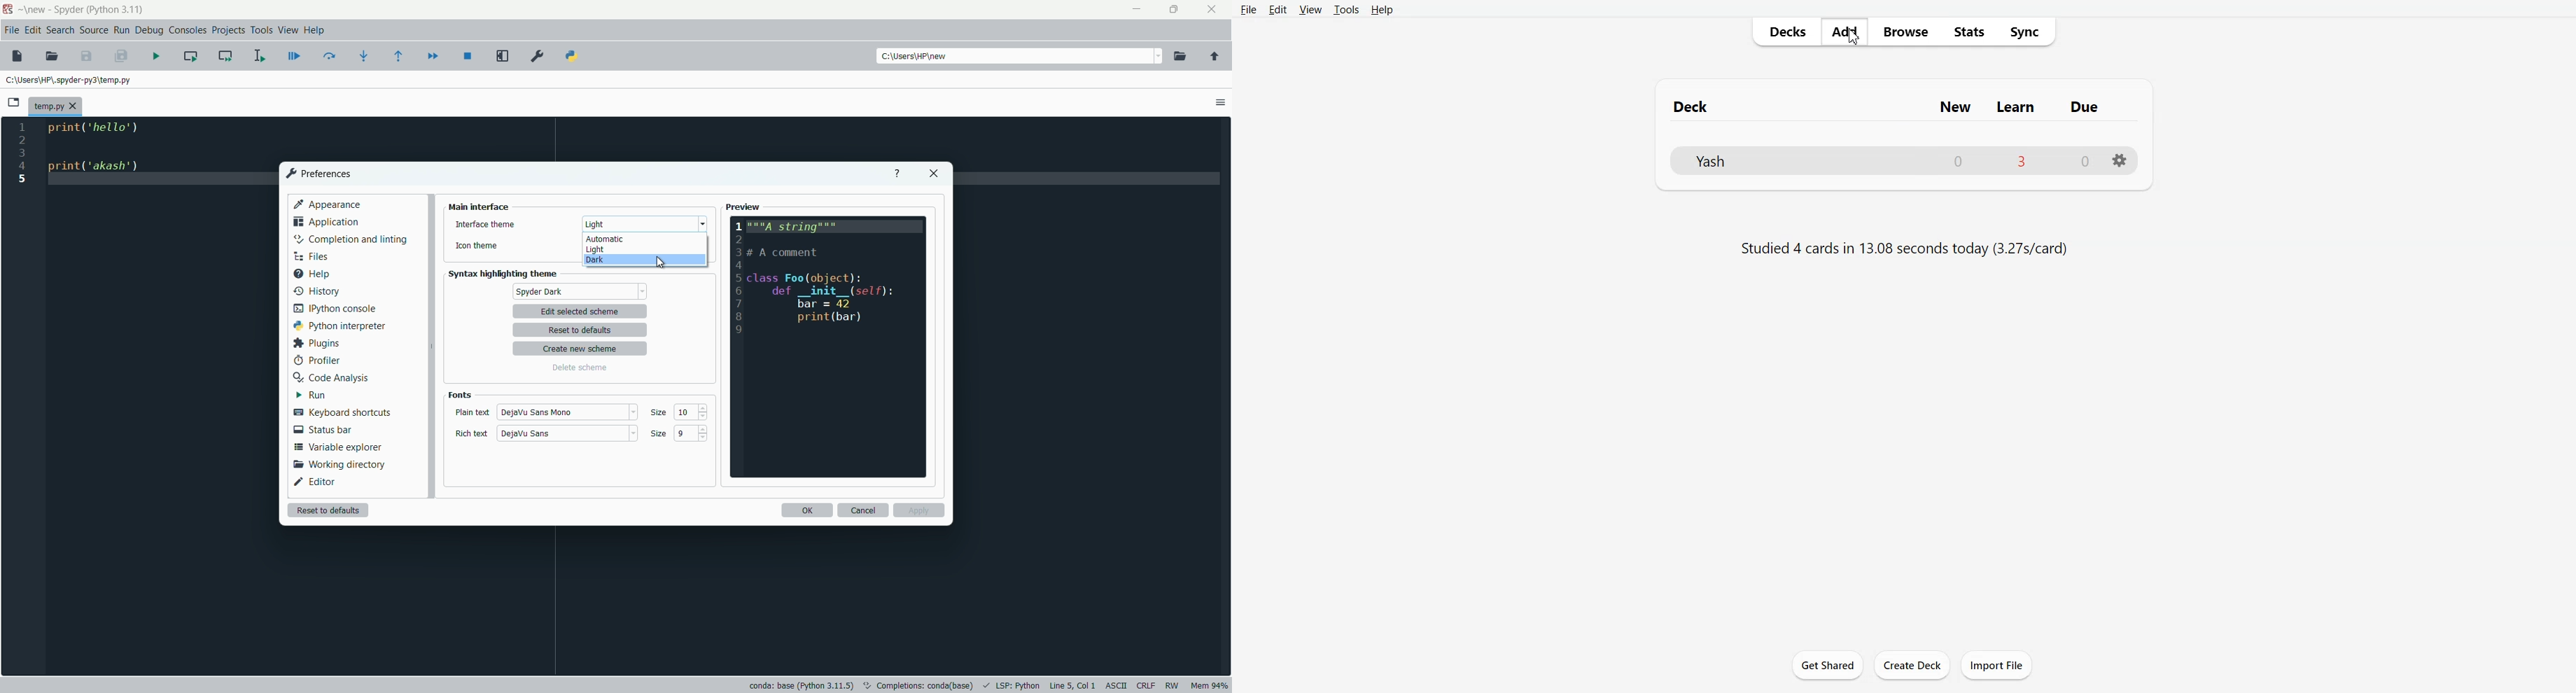 The width and height of the screenshot is (2576, 700). I want to click on file eol status, so click(1145, 686).